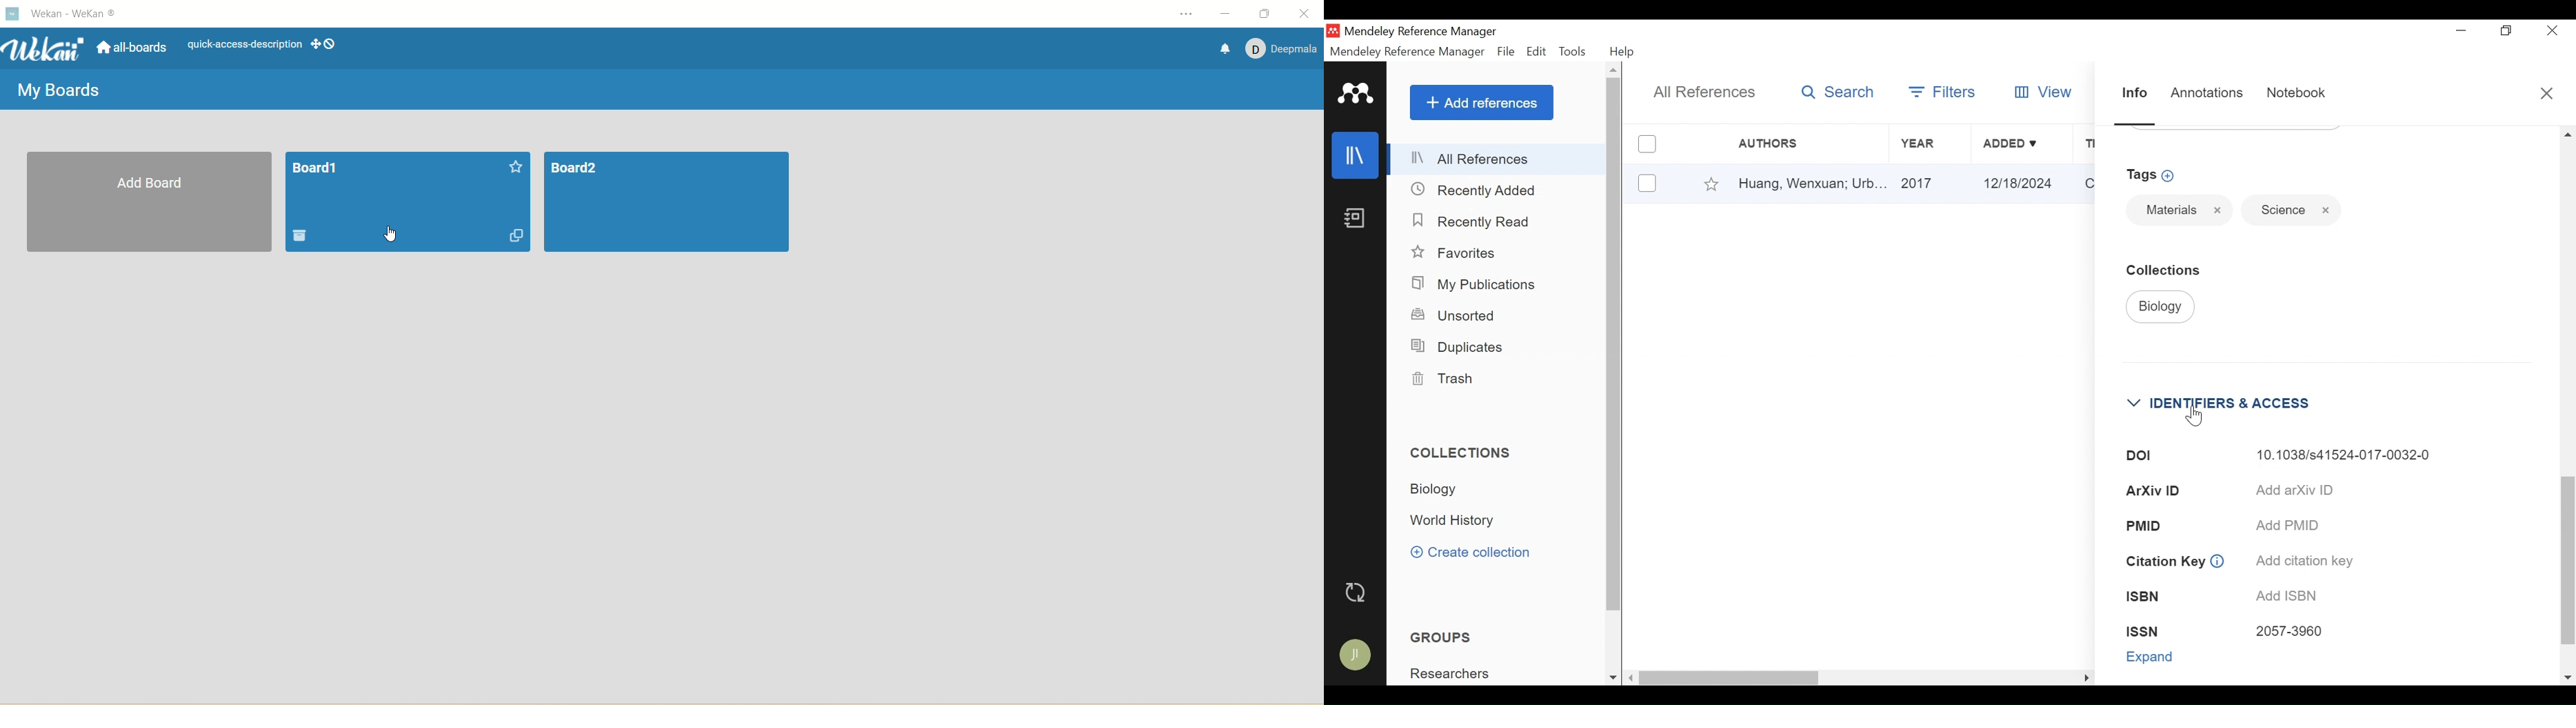  Describe the element at coordinates (1931, 184) in the screenshot. I see `2017` at that location.